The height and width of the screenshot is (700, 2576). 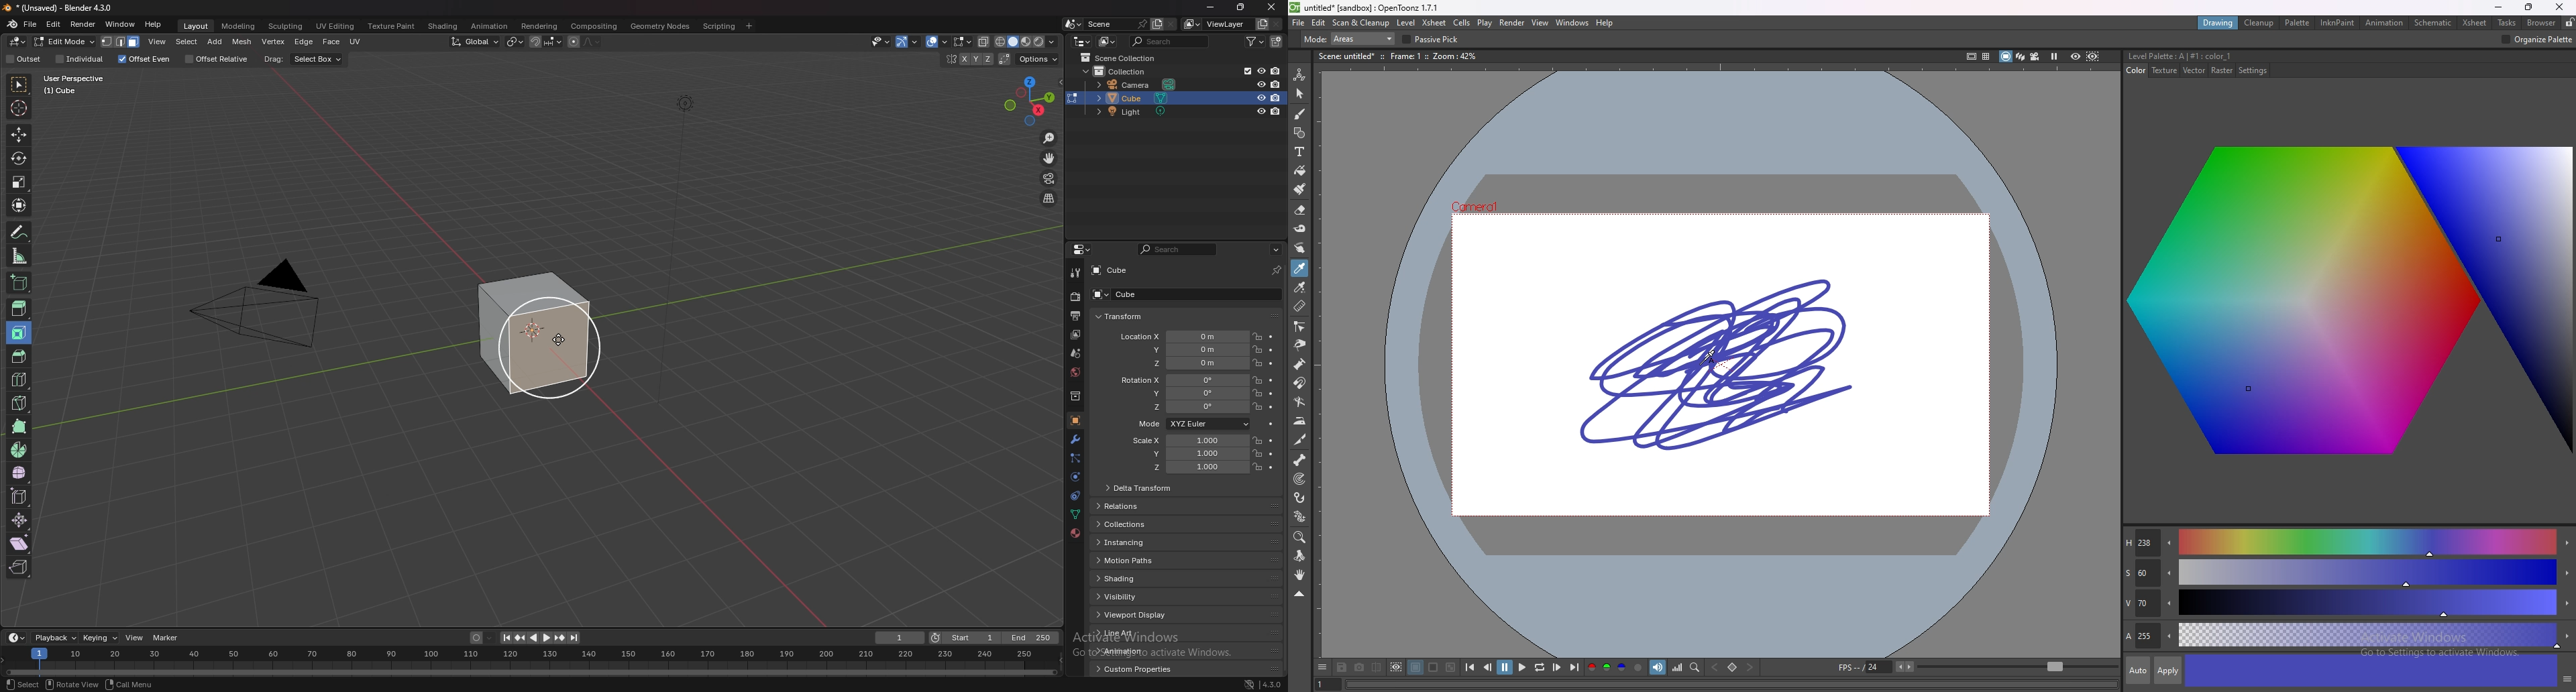 What do you see at coordinates (594, 26) in the screenshot?
I see `compositing` at bounding box center [594, 26].